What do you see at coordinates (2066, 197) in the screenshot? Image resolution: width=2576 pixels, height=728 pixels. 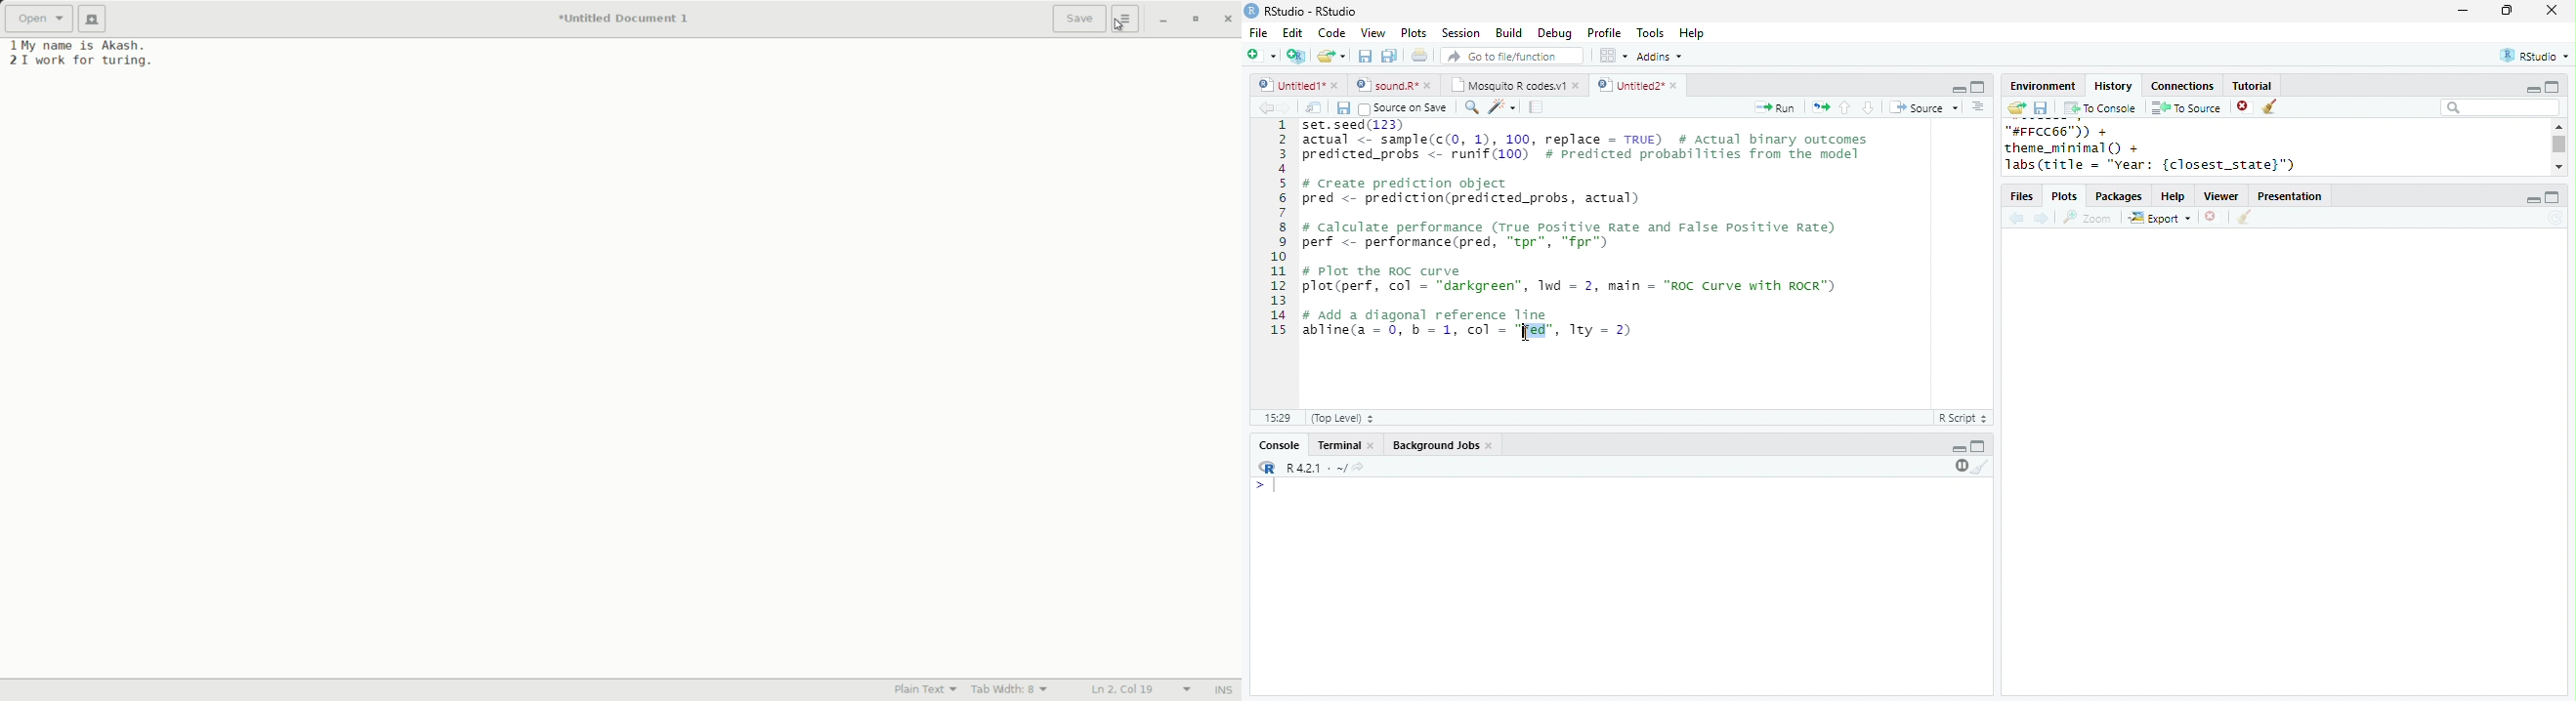 I see `Plots` at bounding box center [2066, 197].